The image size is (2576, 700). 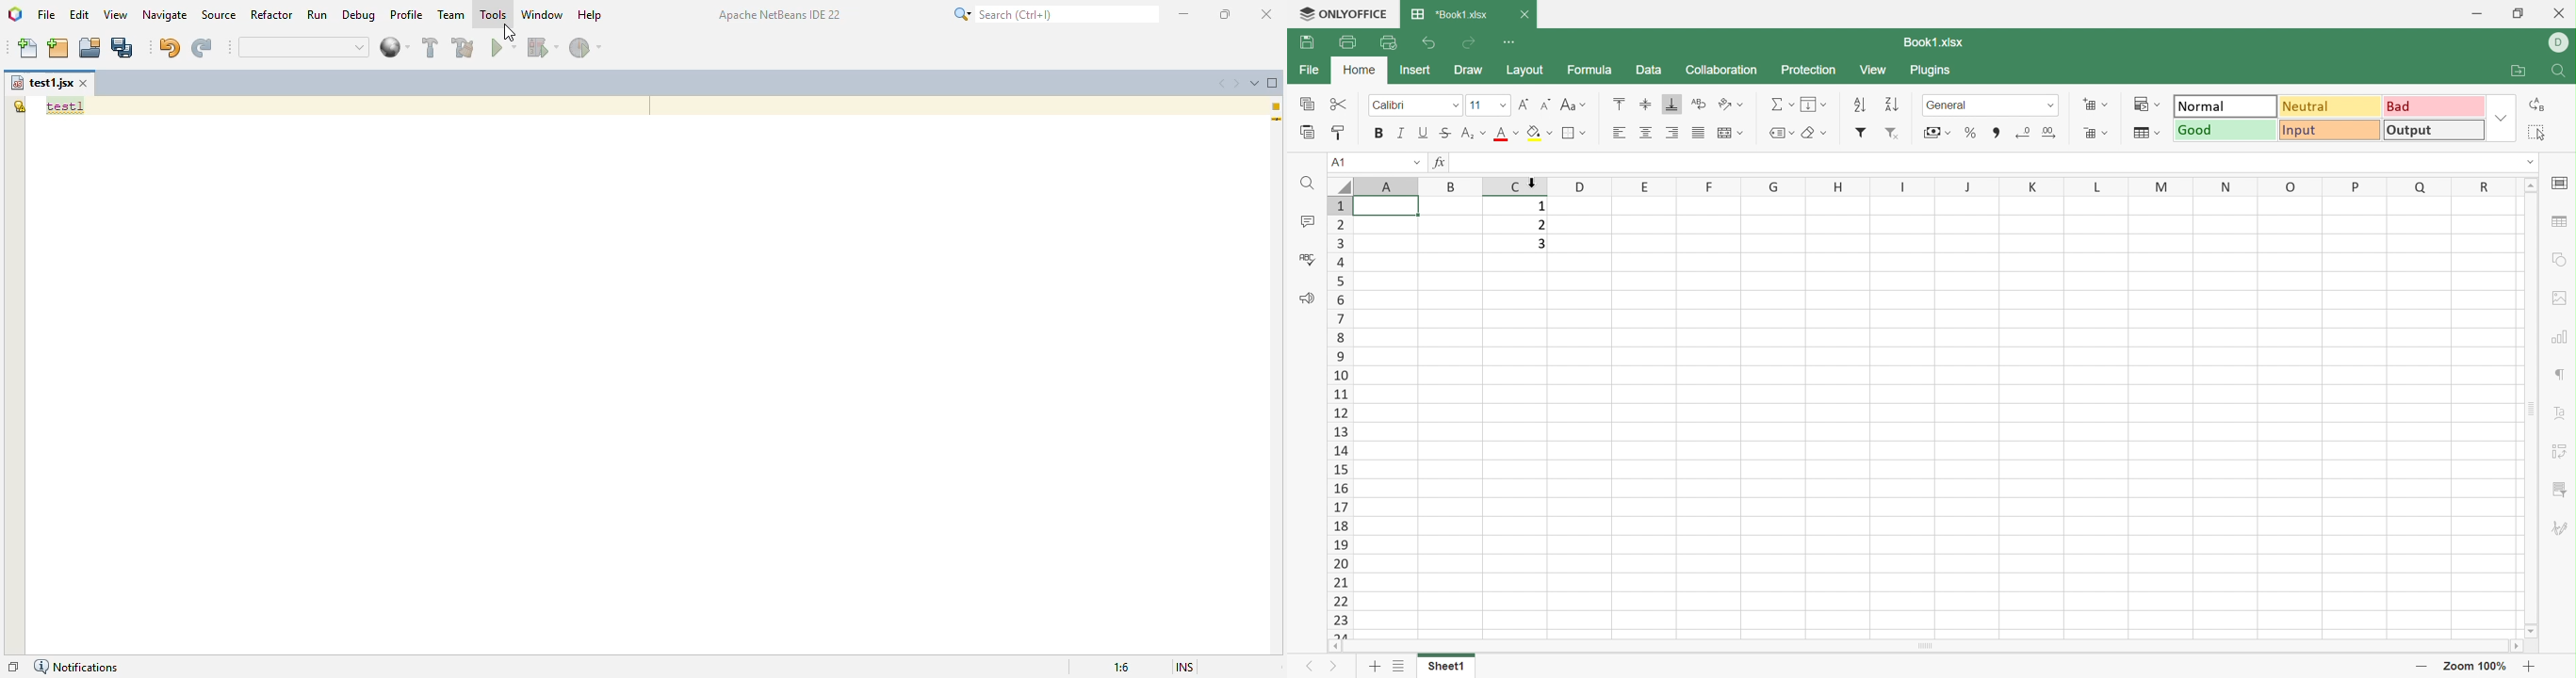 What do you see at coordinates (1999, 133) in the screenshot?
I see `Comma style` at bounding box center [1999, 133].